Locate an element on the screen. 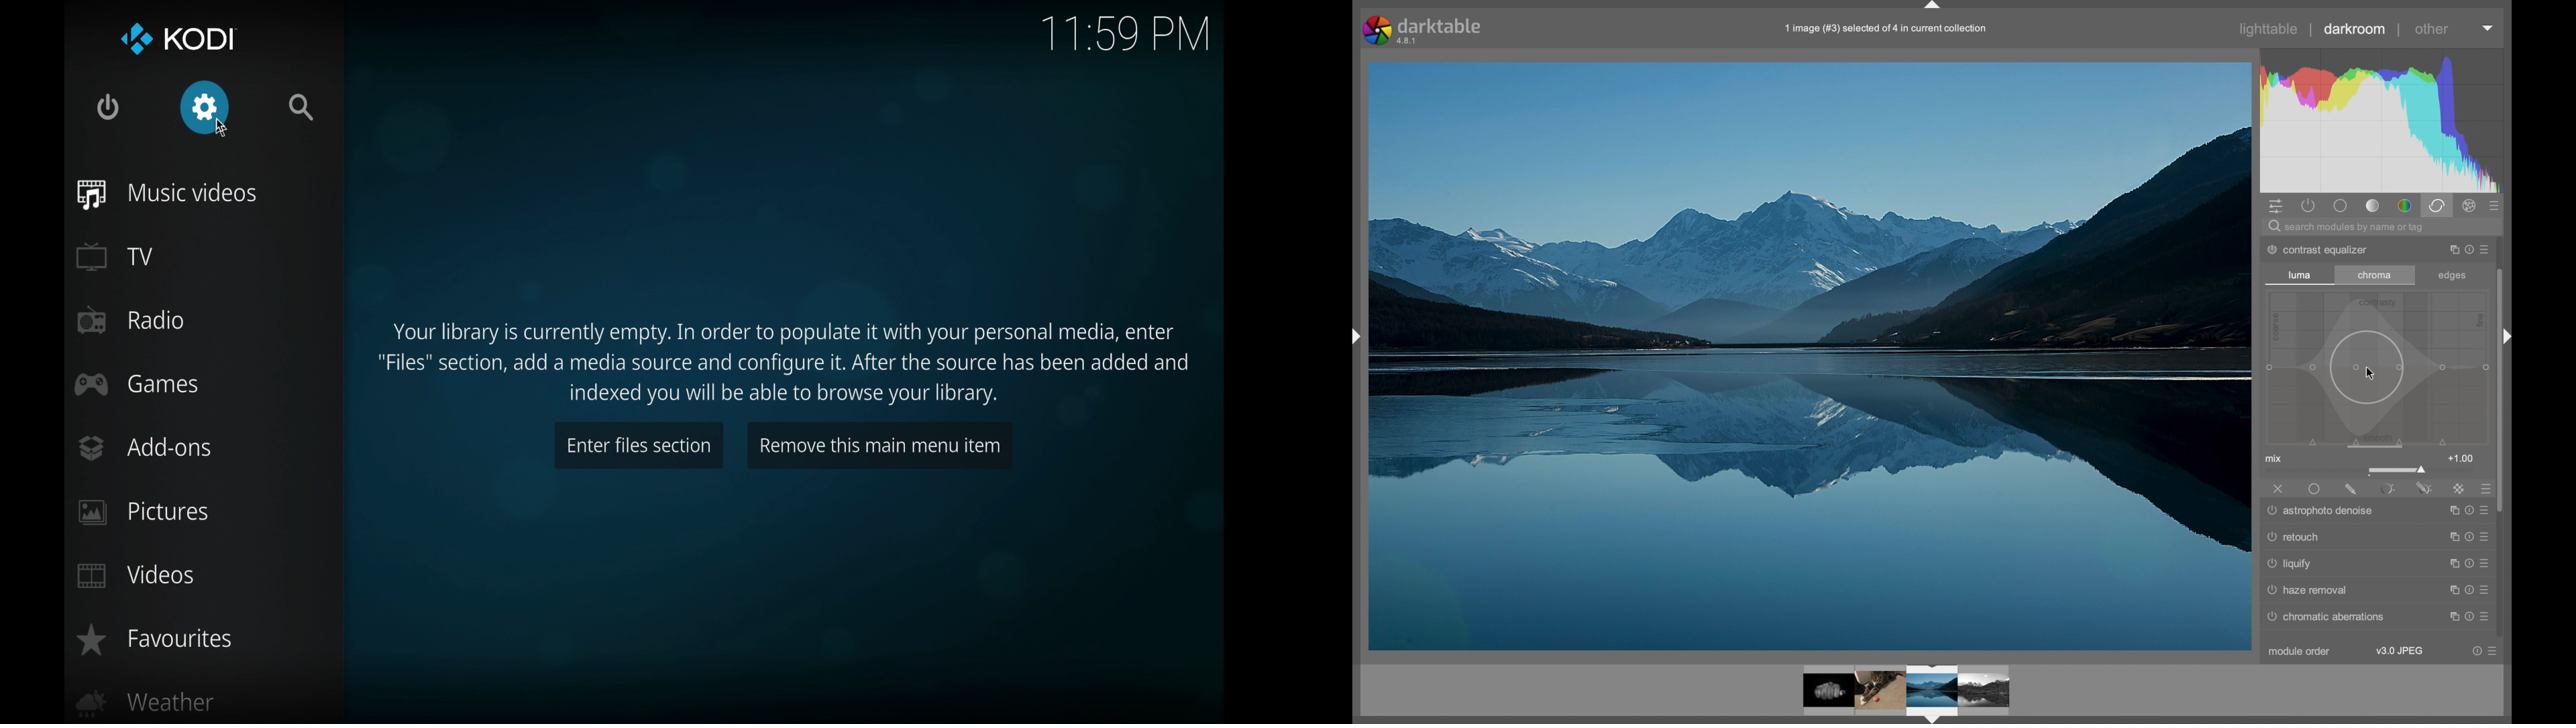 The height and width of the screenshot is (728, 2576). quit kodi is located at coordinates (109, 107).